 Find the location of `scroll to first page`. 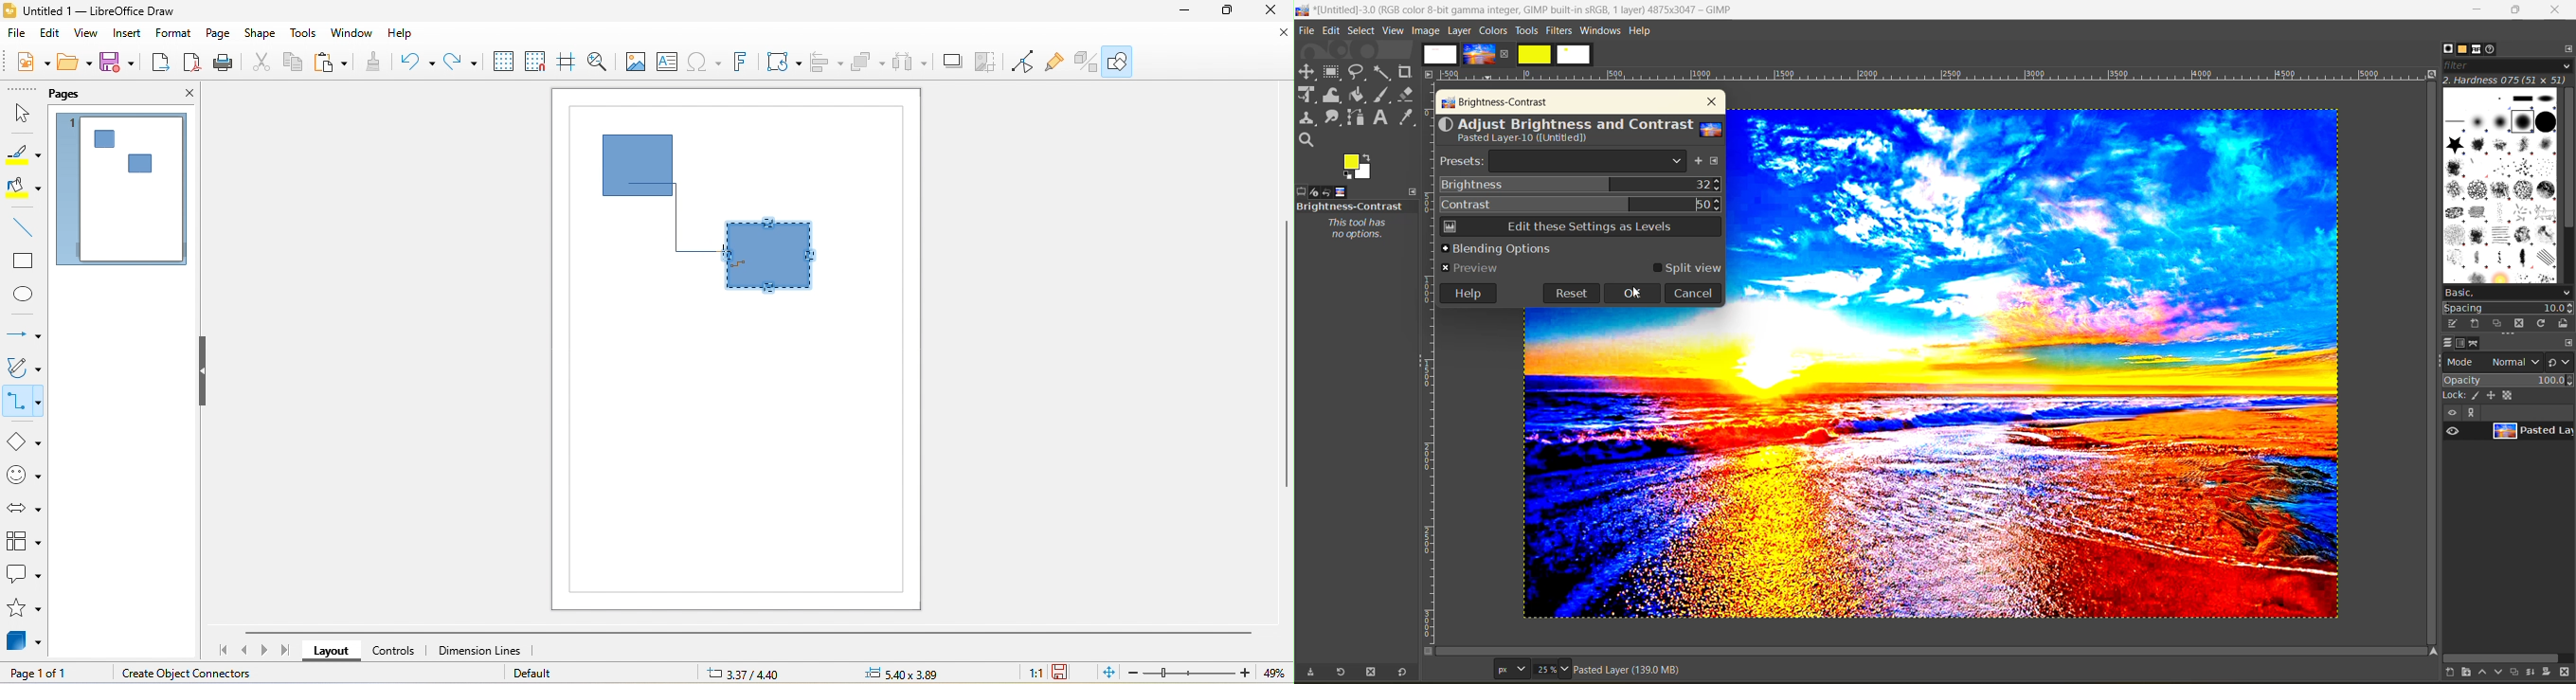

scroll to first page is located at coordinates (219, 651).